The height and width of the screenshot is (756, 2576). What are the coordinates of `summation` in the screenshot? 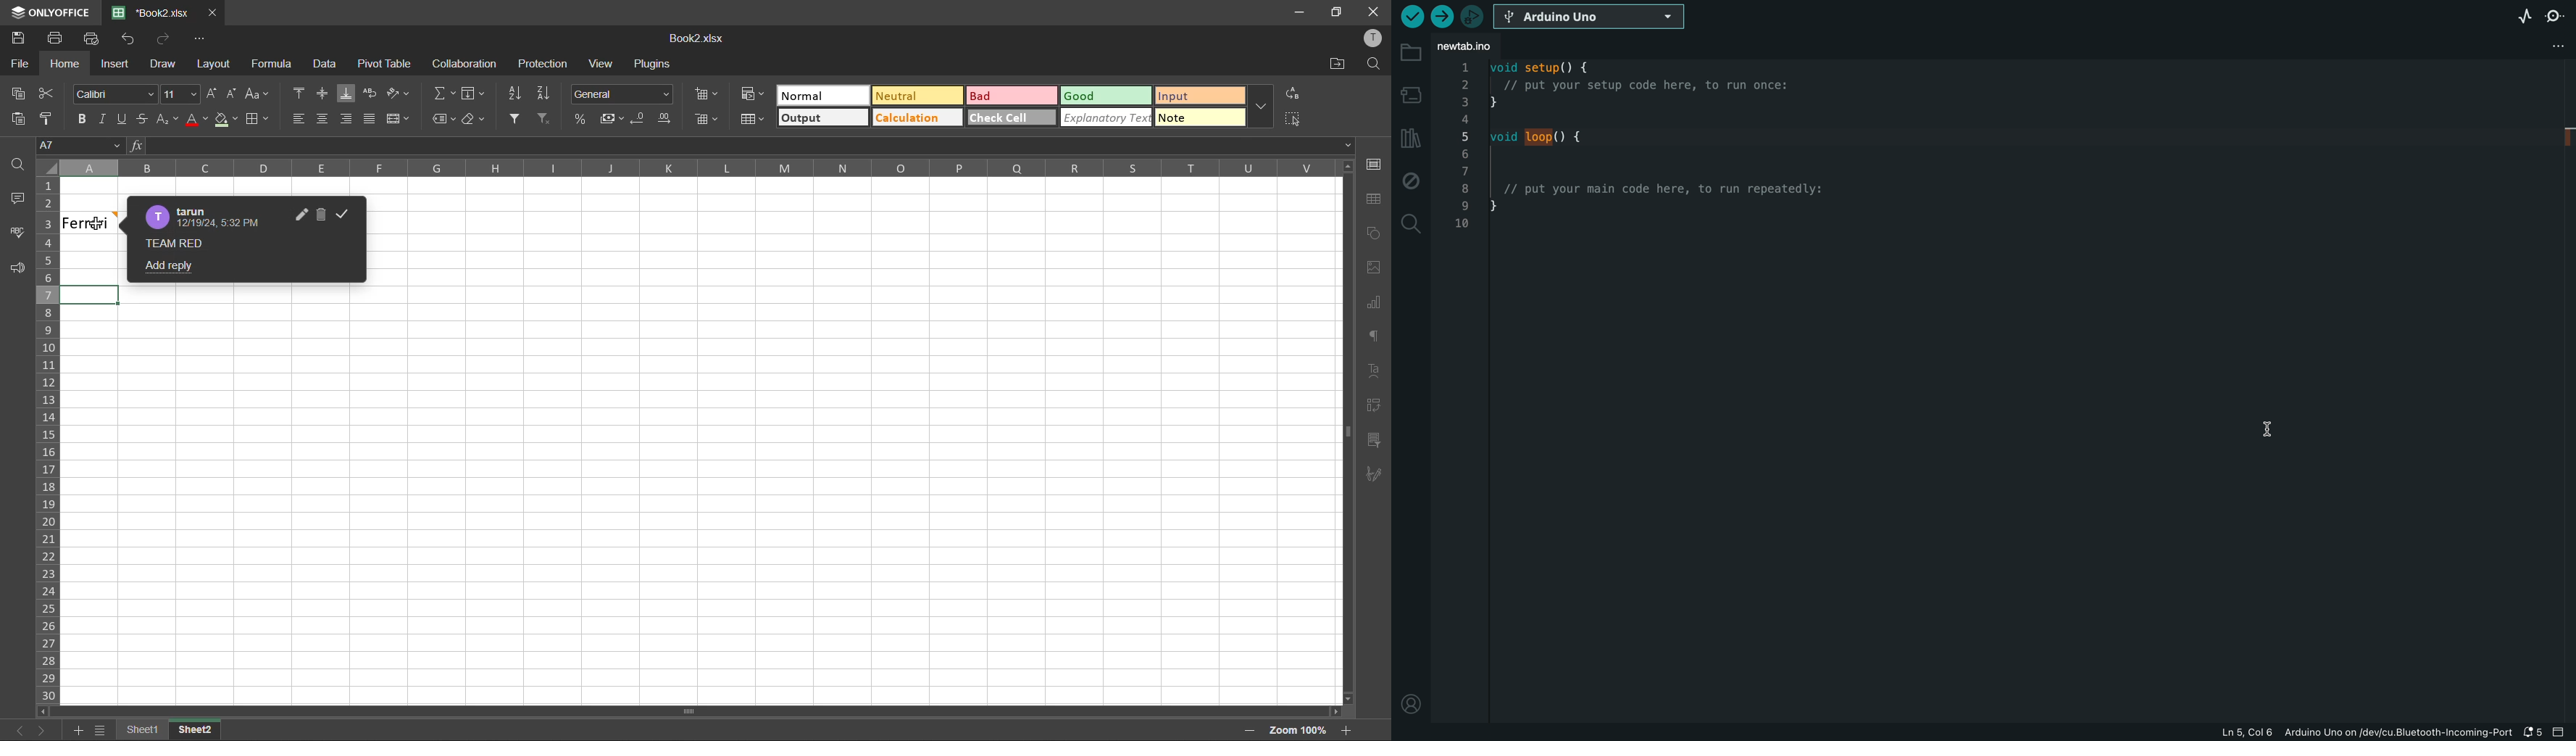 It's located at (445, 94).